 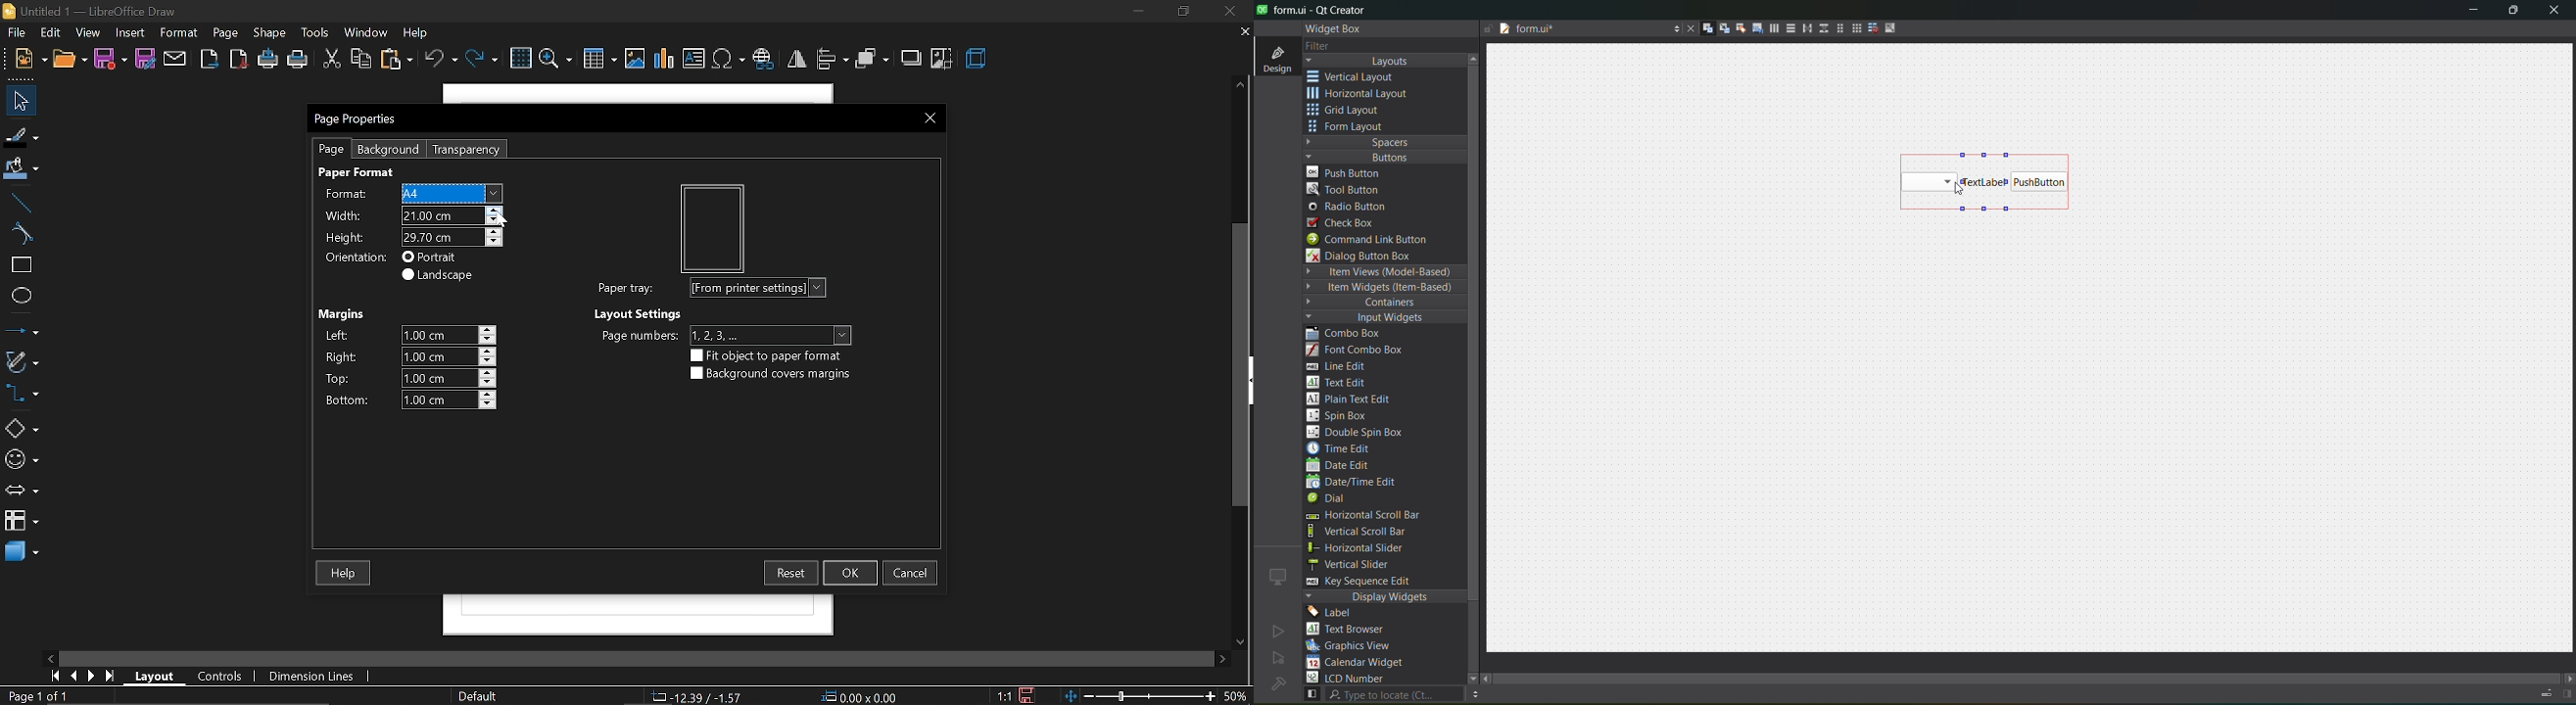 I want to click on horizontal slider, so click(x=1371, y=548).